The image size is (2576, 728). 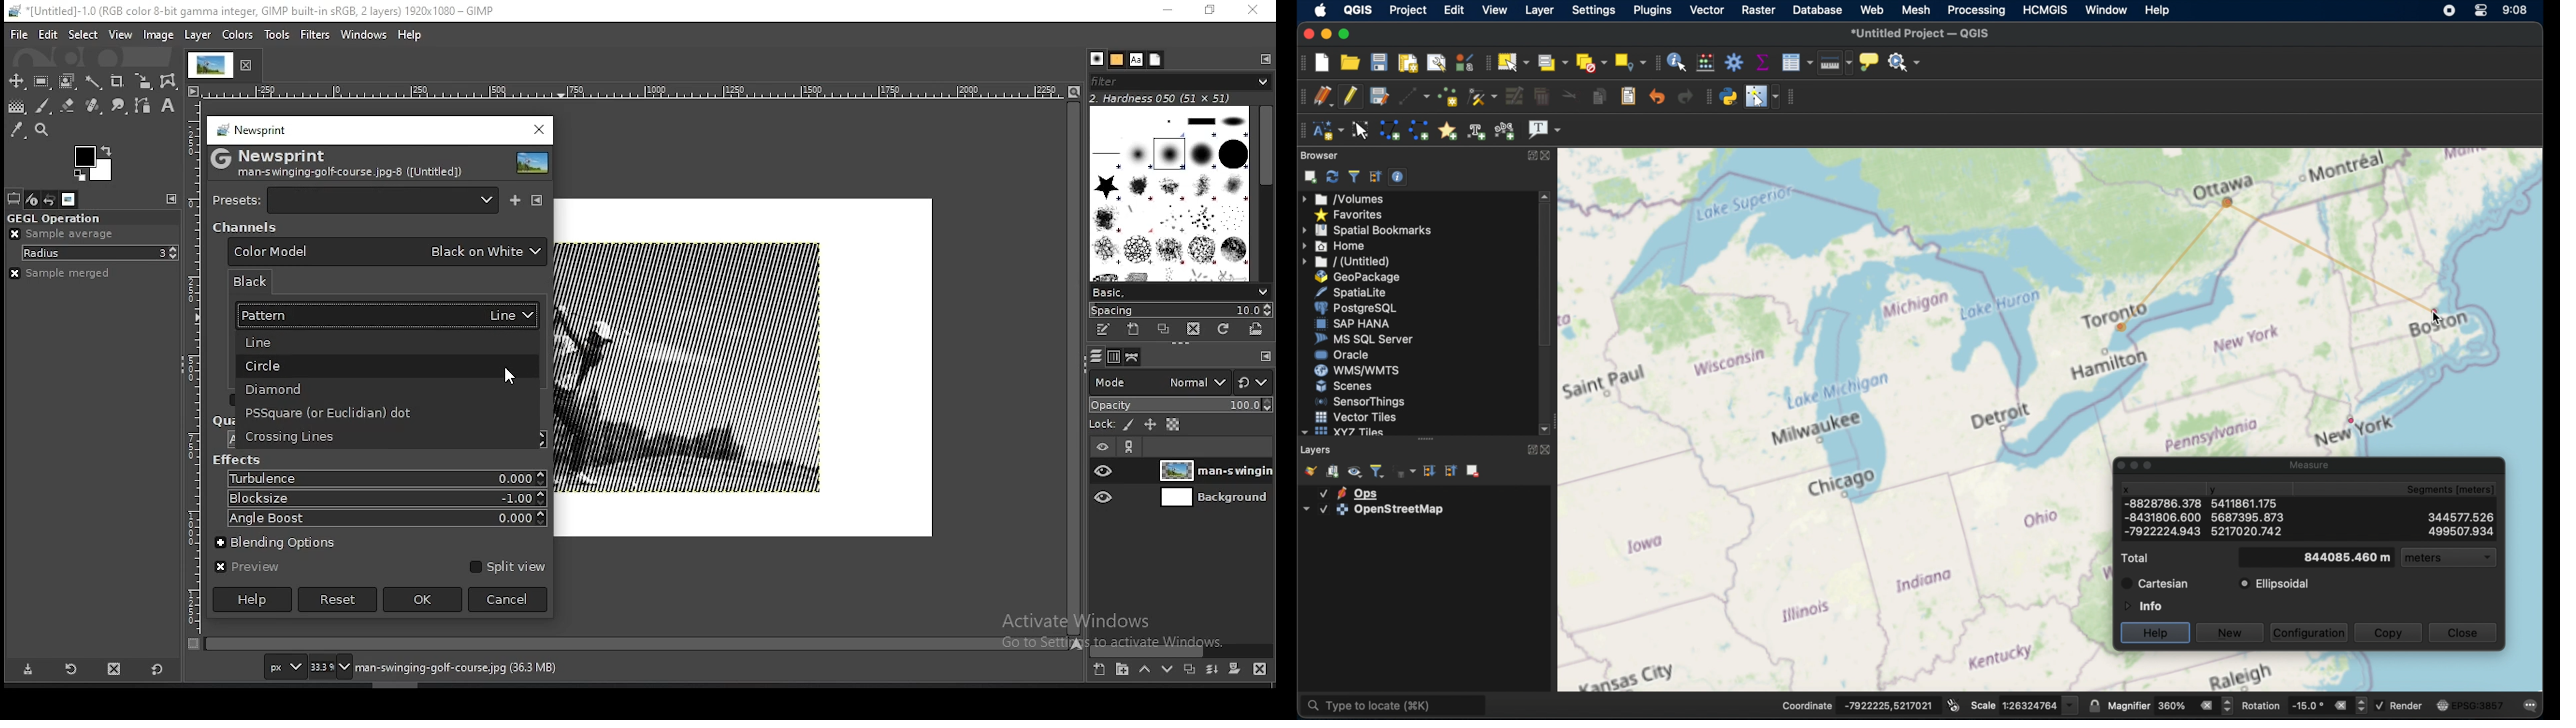 What do you see at coordinates (158, 668) in the screenshot?
I see `reset` at bounding box center [158, 668].